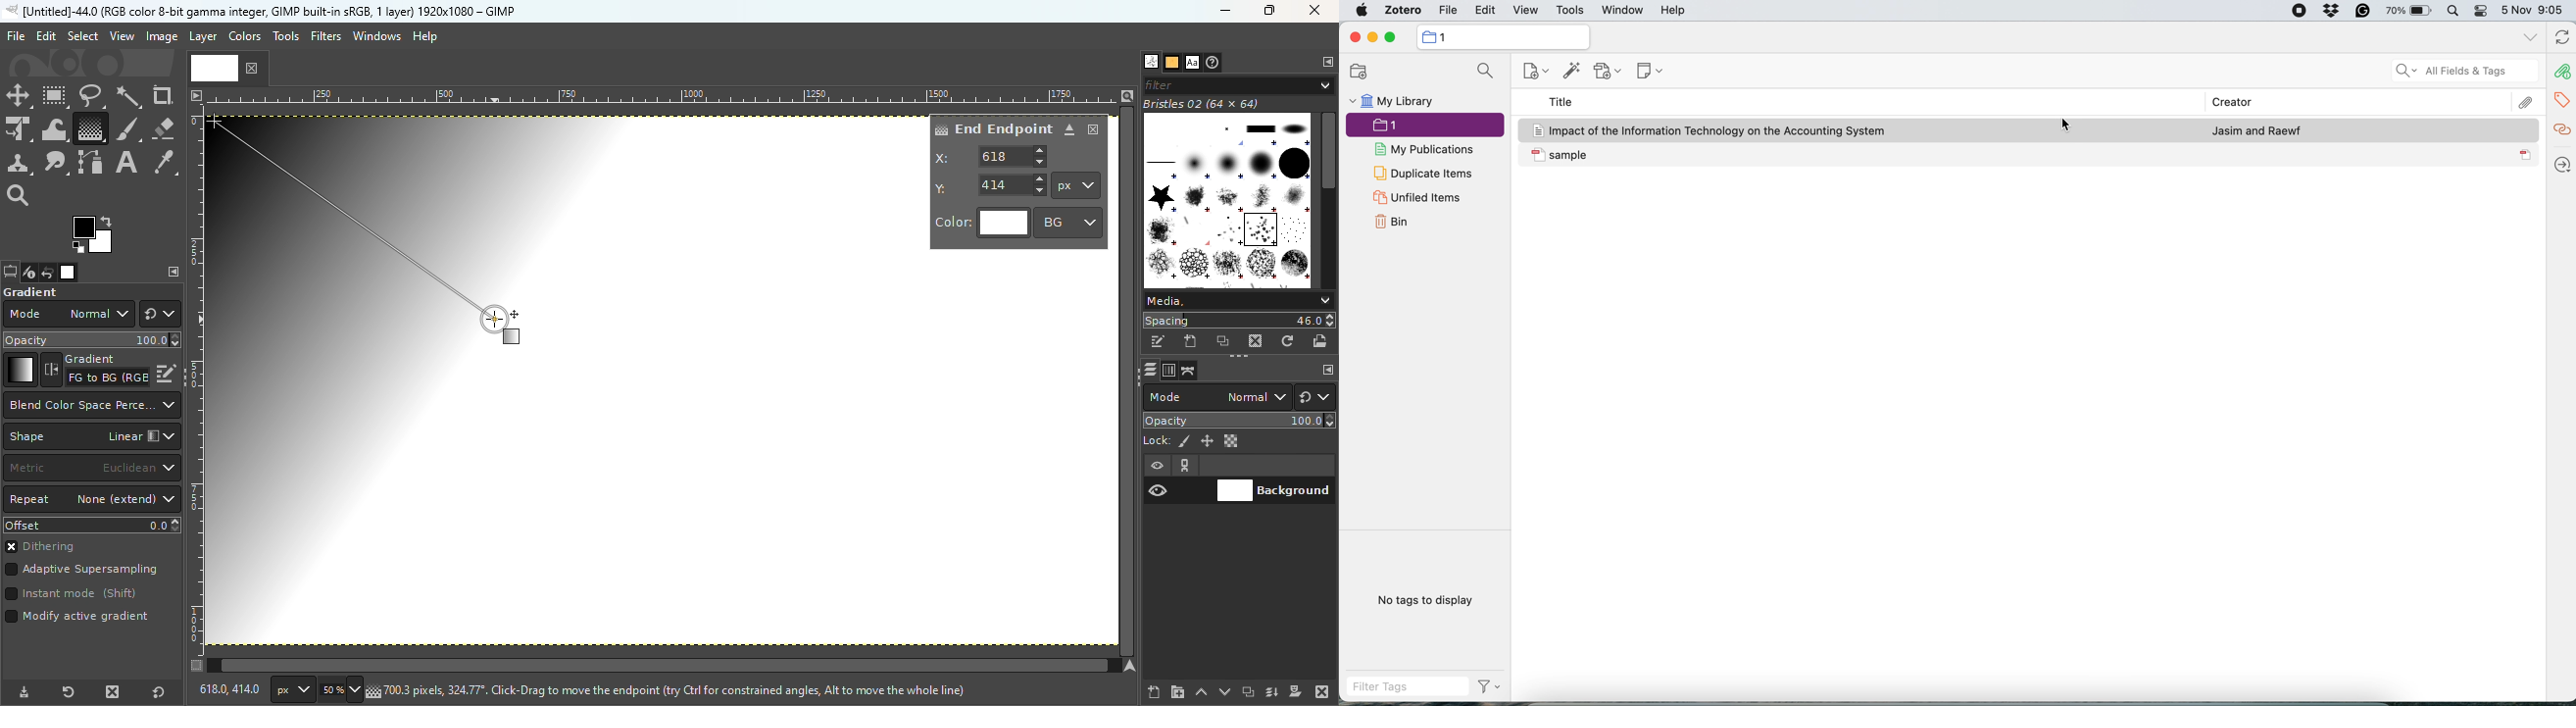 Image resolution: width=2576 pixels, height=728 pixels. I want to click on Edit, so click(46, 36).